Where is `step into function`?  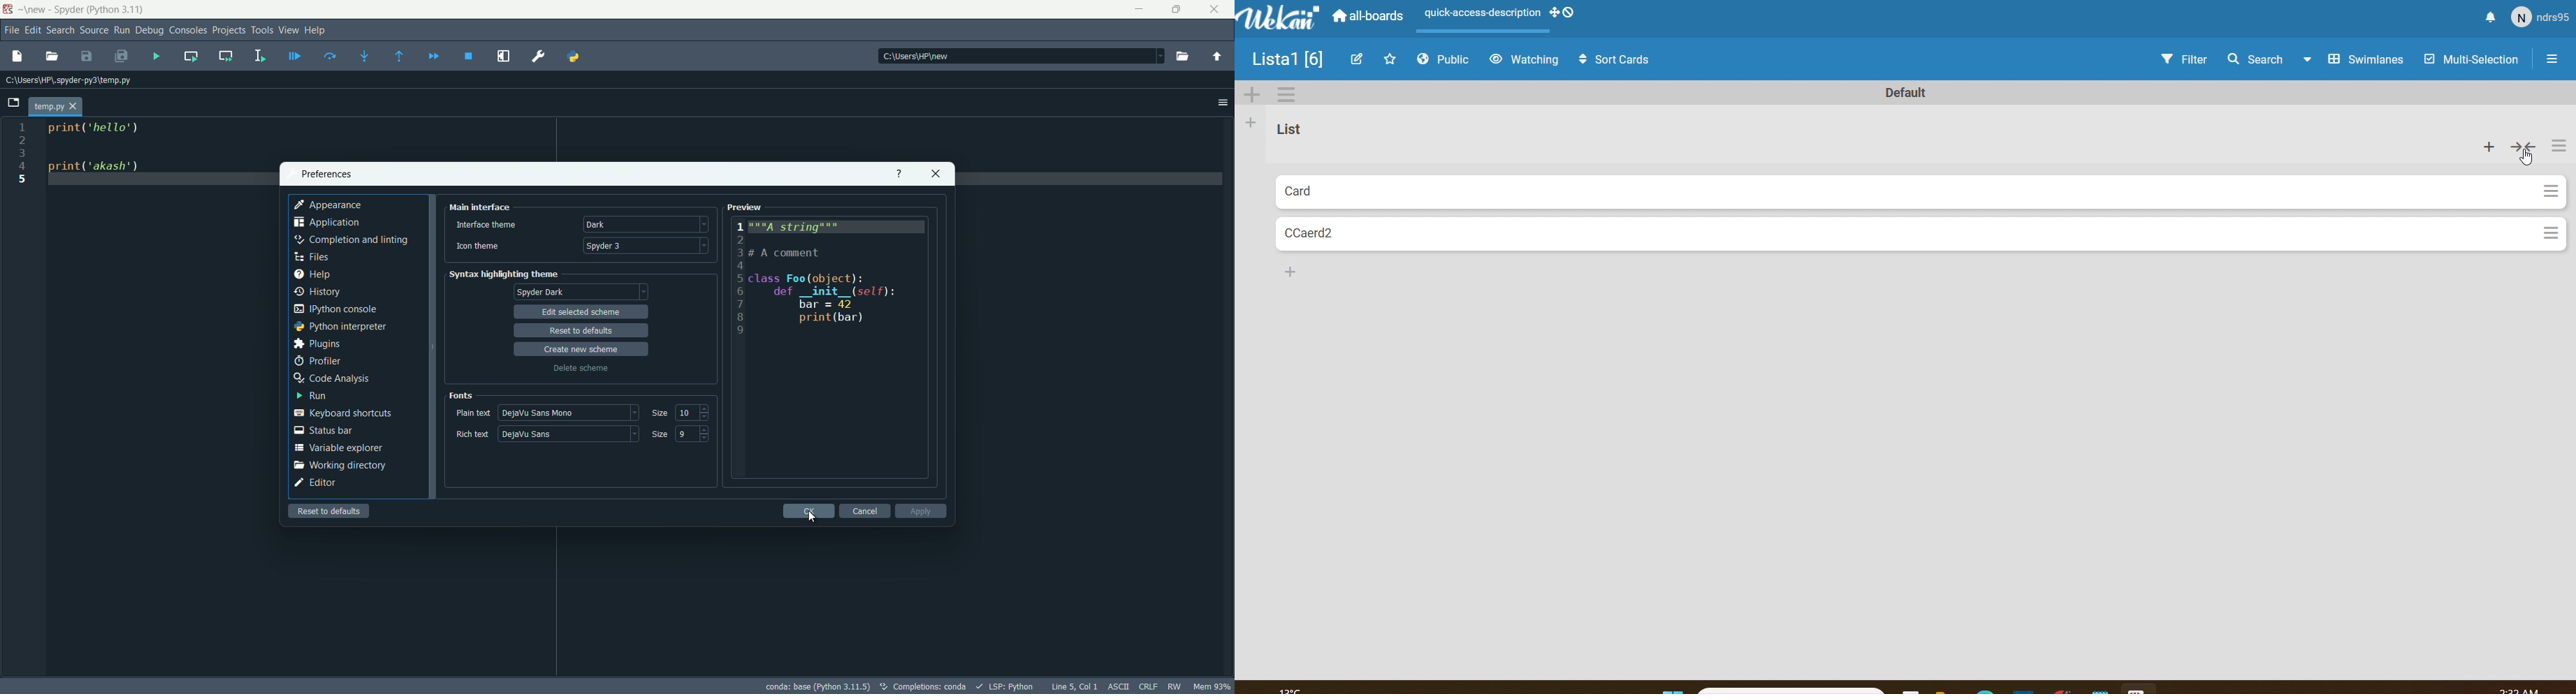 step into function is located at coordinates (364, 57).